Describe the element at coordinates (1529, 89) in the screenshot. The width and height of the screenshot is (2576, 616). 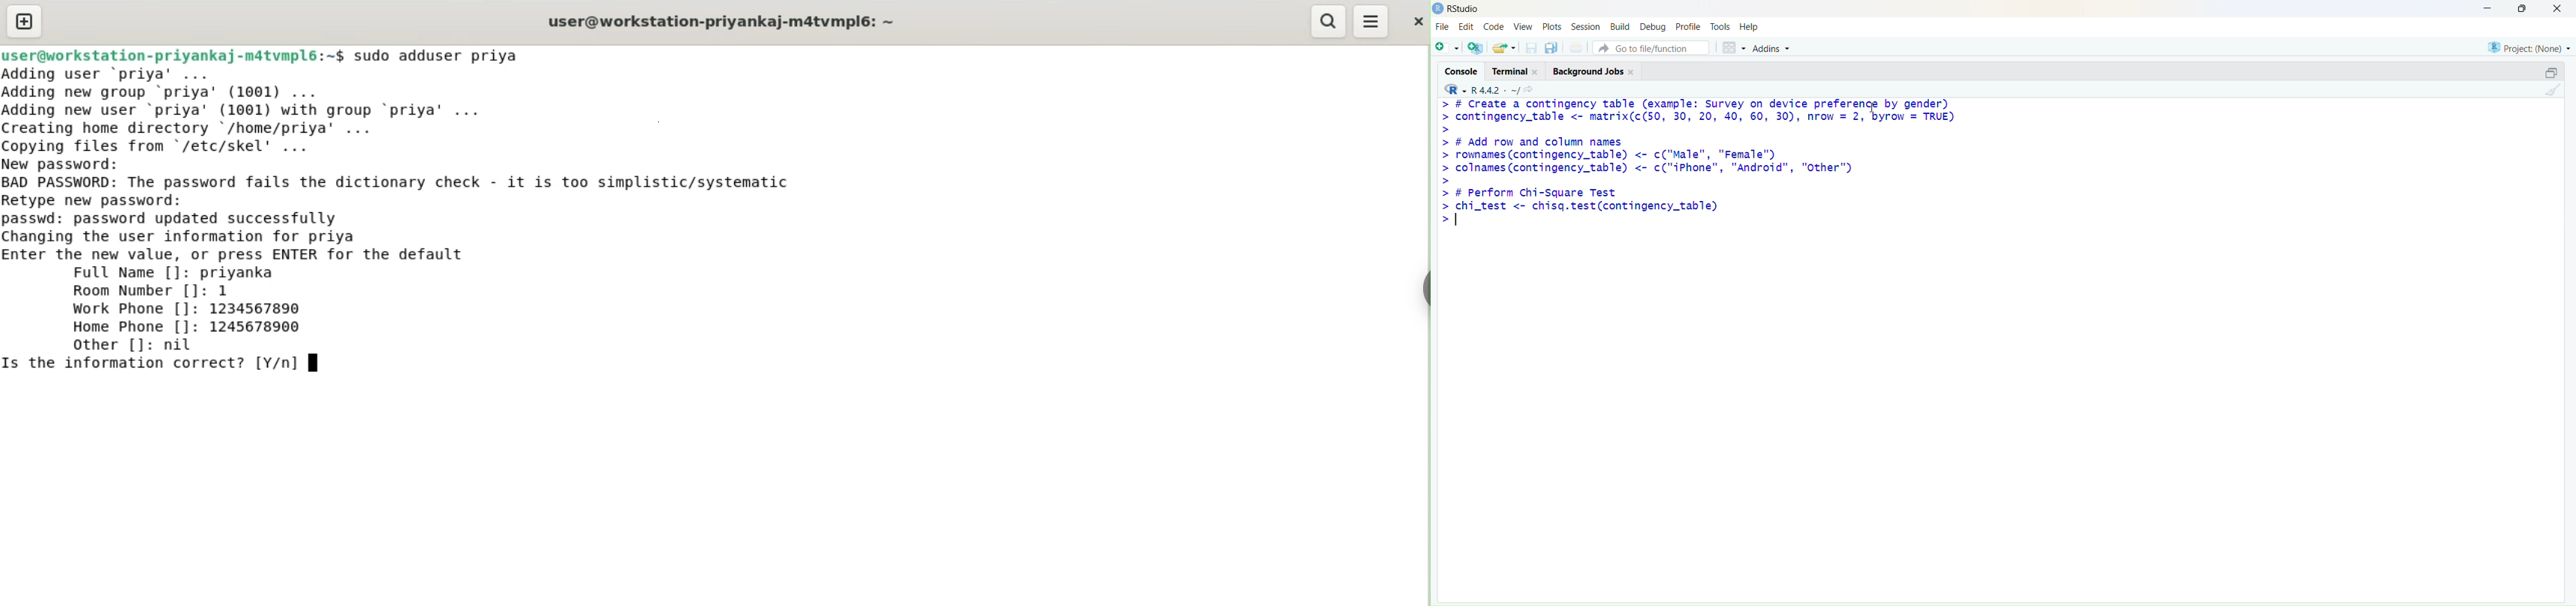
I see `share icon` at that location.